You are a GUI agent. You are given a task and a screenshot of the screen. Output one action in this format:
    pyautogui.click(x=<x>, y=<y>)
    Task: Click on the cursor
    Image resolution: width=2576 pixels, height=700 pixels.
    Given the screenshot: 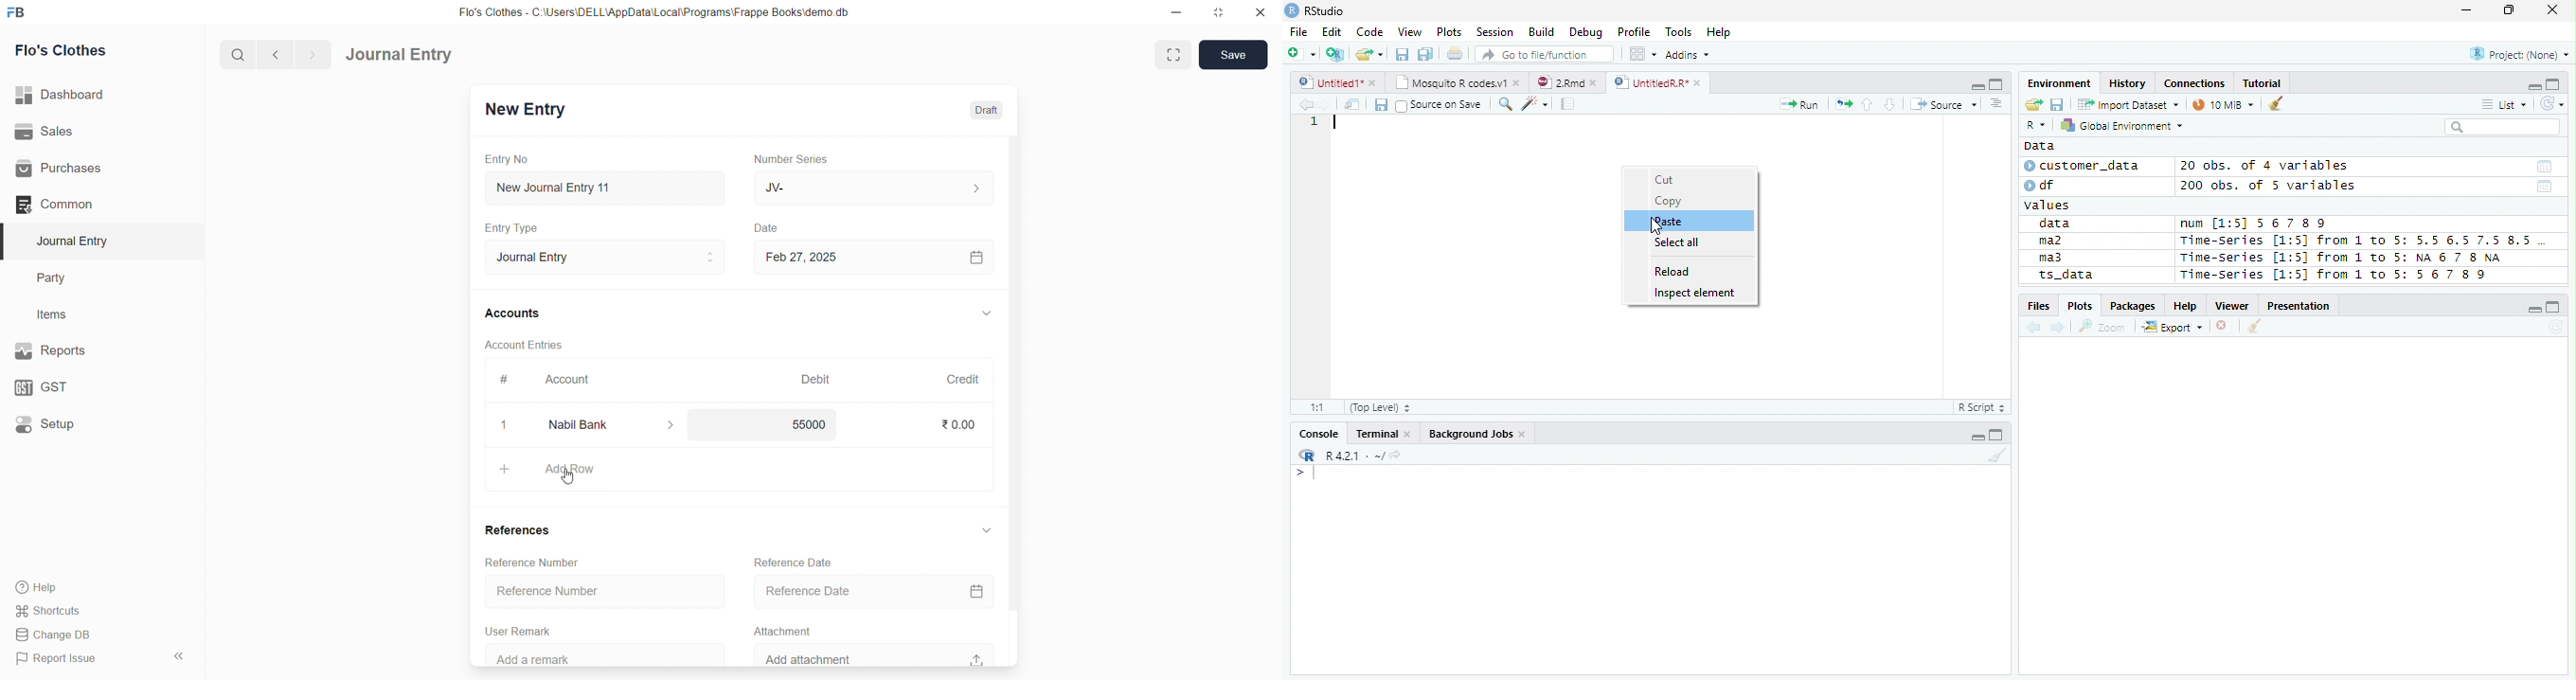 What is the action you would take?
    pyautogui.click(x=572, y=480)
    